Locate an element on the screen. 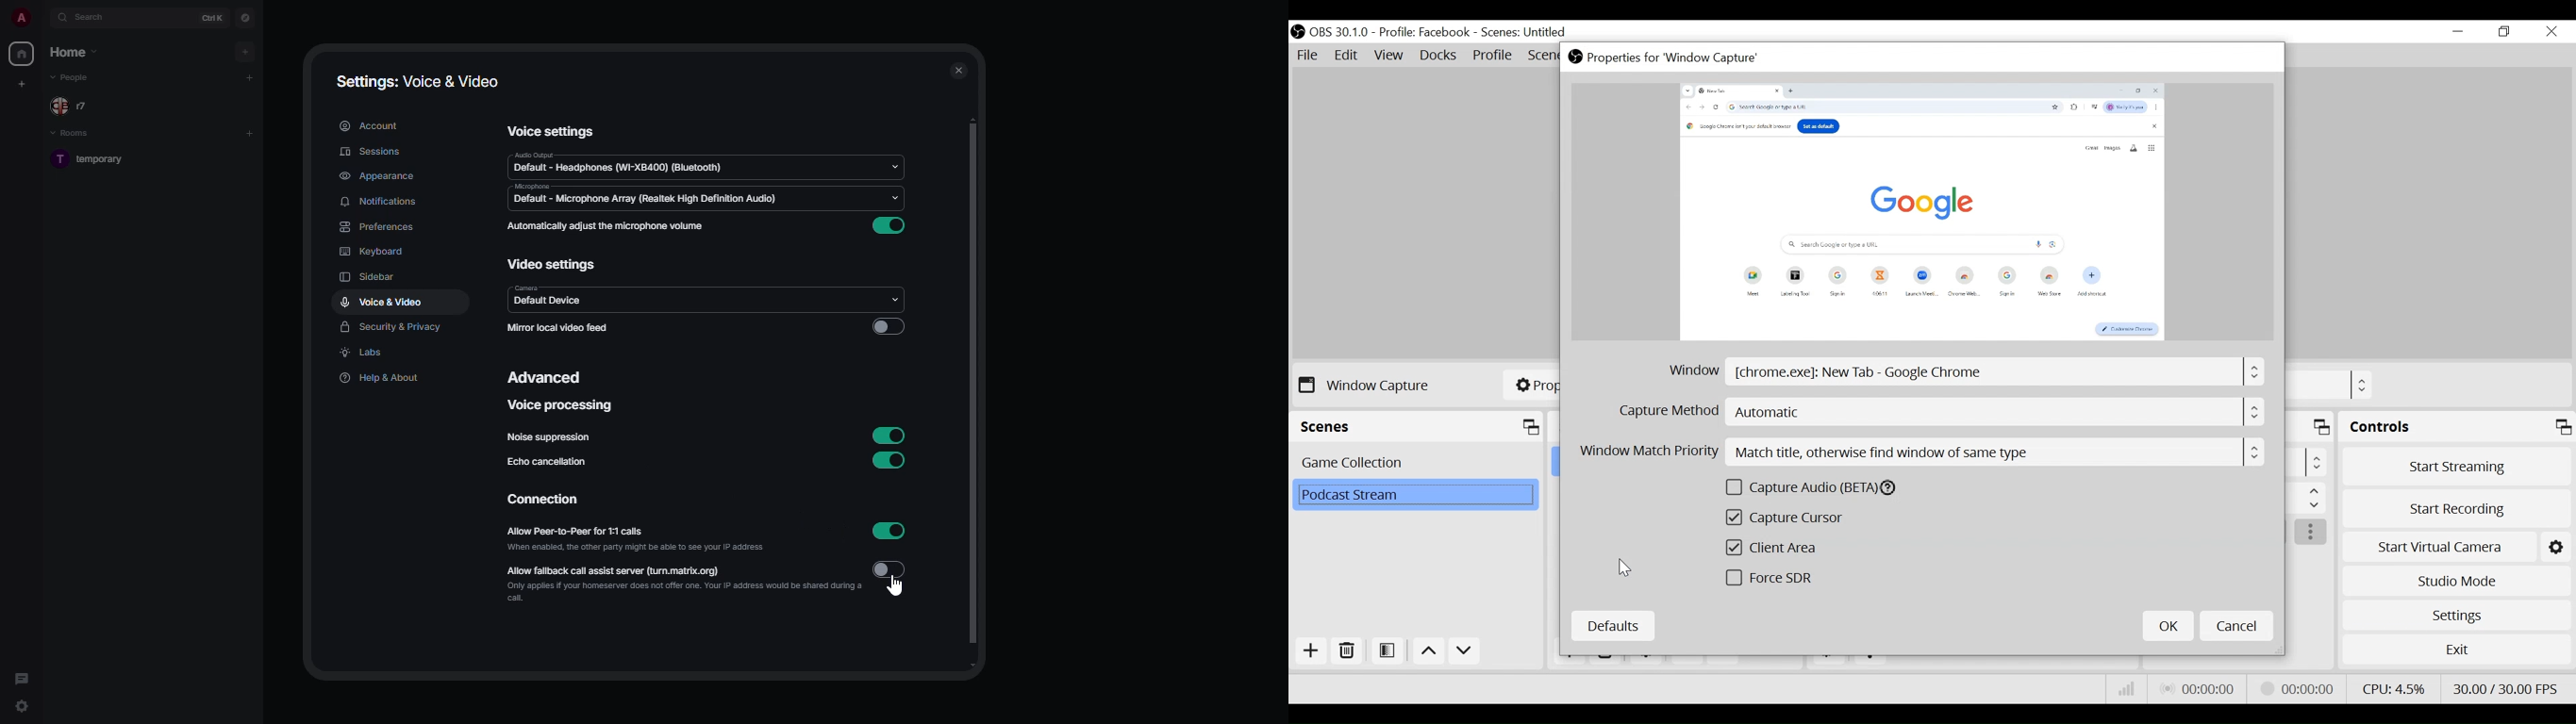  Scene  is located at coordinates (1417, 495).